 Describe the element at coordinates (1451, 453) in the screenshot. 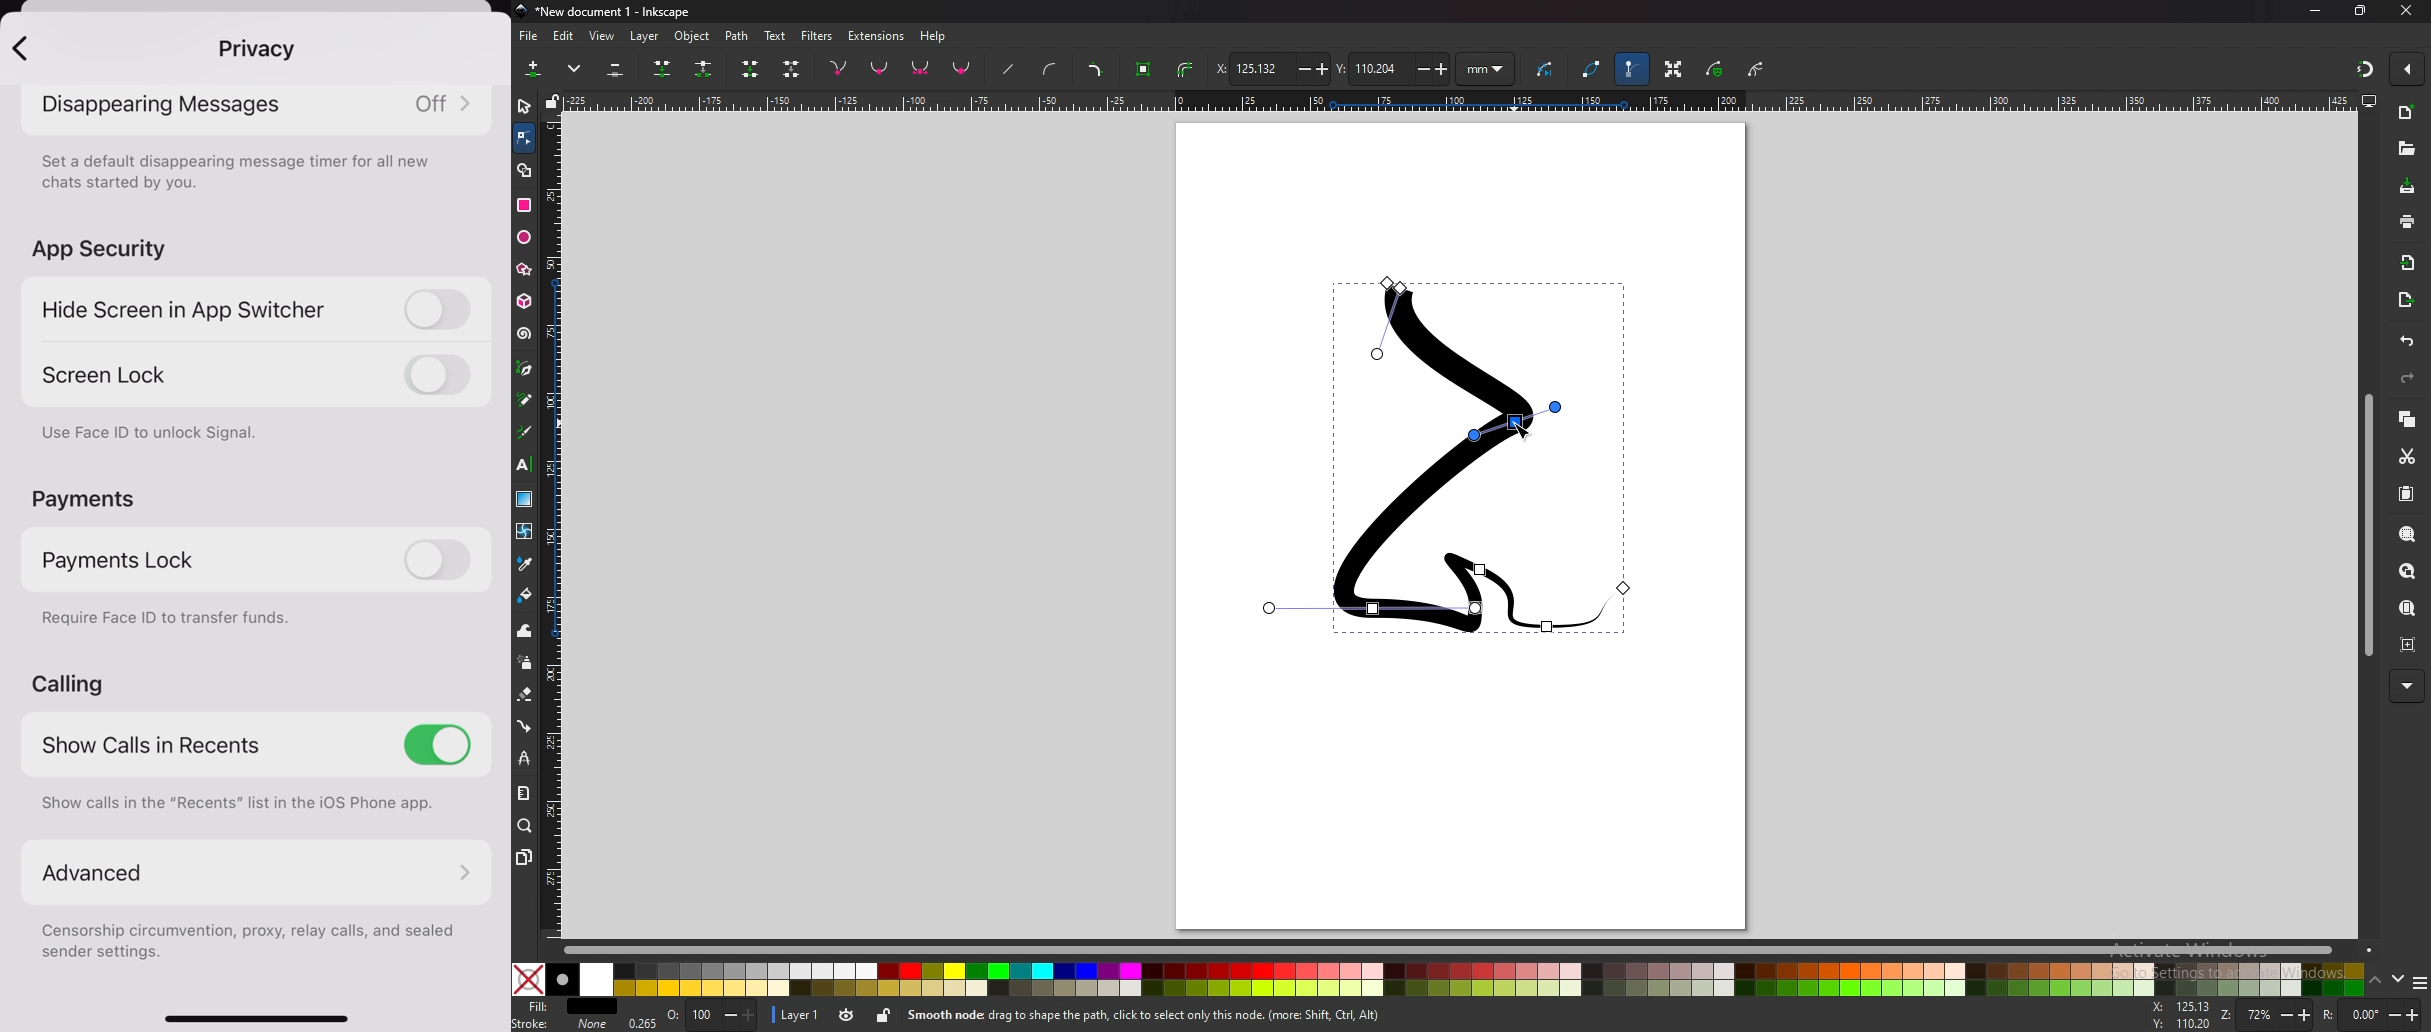

I see `drawing` at that location.